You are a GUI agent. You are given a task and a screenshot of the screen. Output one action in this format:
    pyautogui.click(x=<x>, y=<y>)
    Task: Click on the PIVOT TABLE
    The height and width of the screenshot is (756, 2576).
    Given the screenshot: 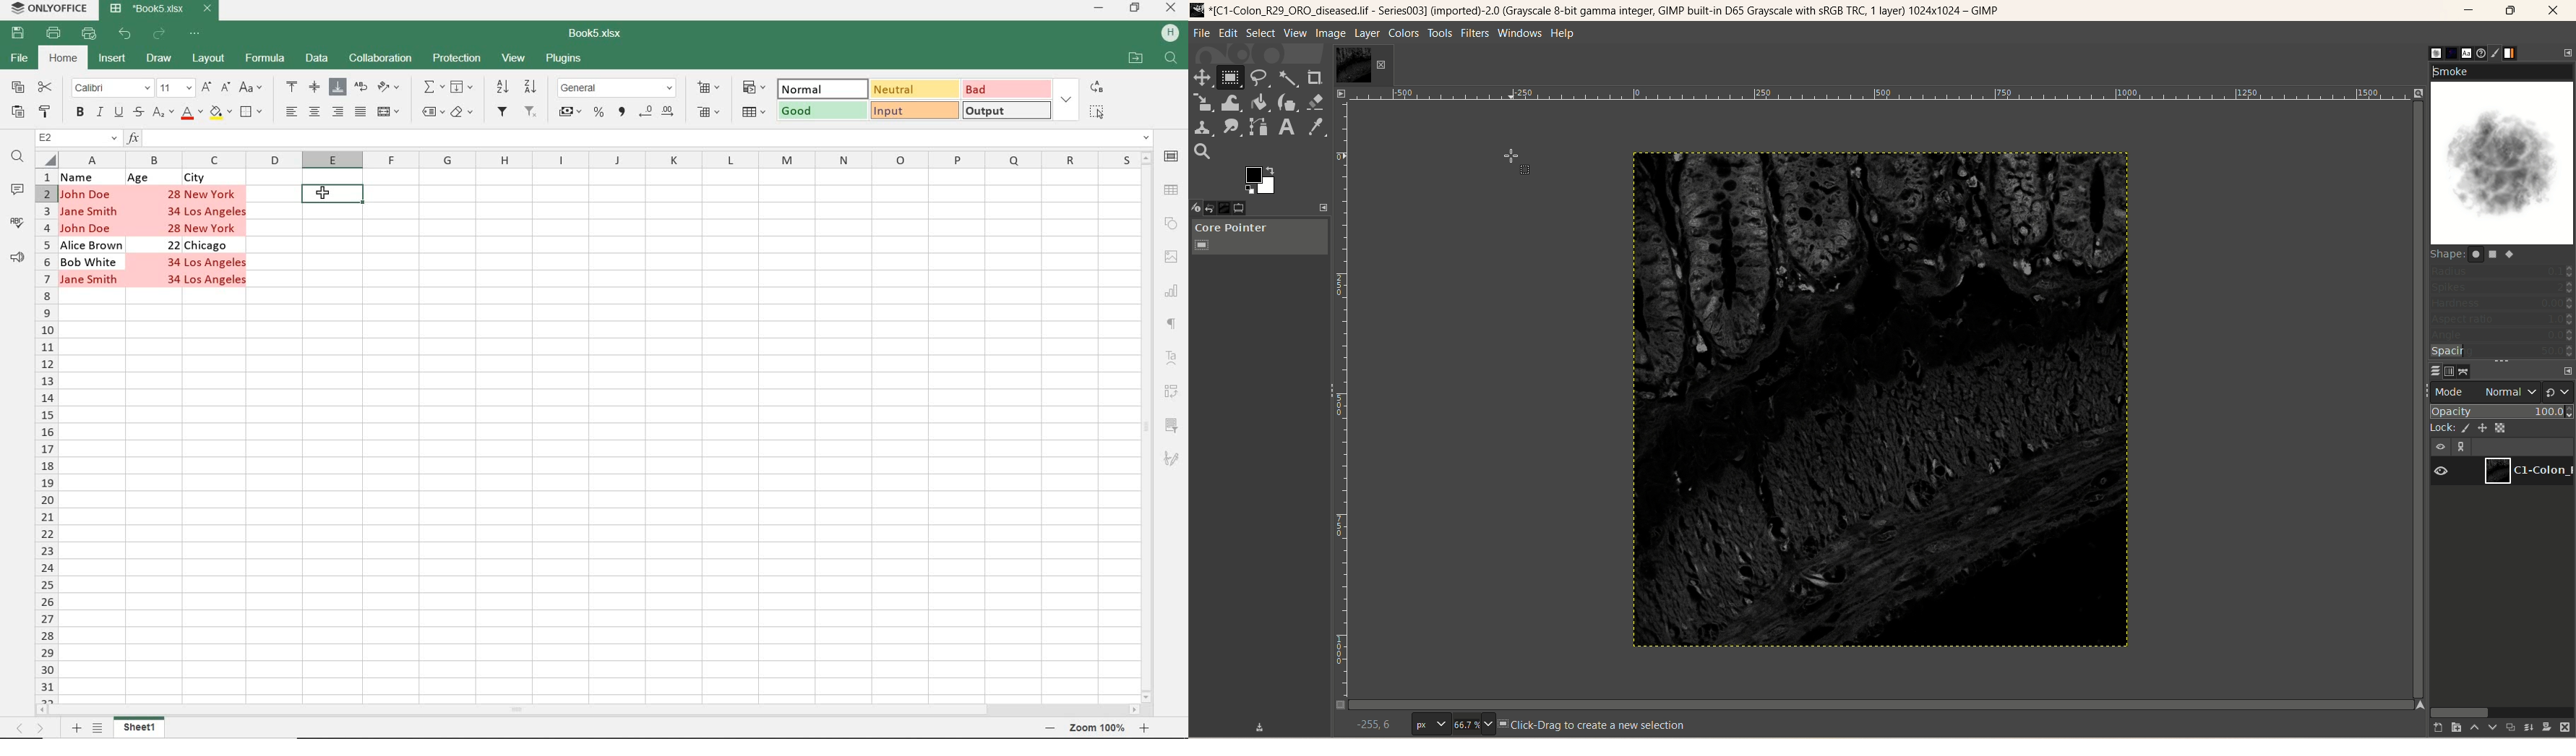 What is the action you would take?
    pyautogui.click(x=1171, y=393)
    